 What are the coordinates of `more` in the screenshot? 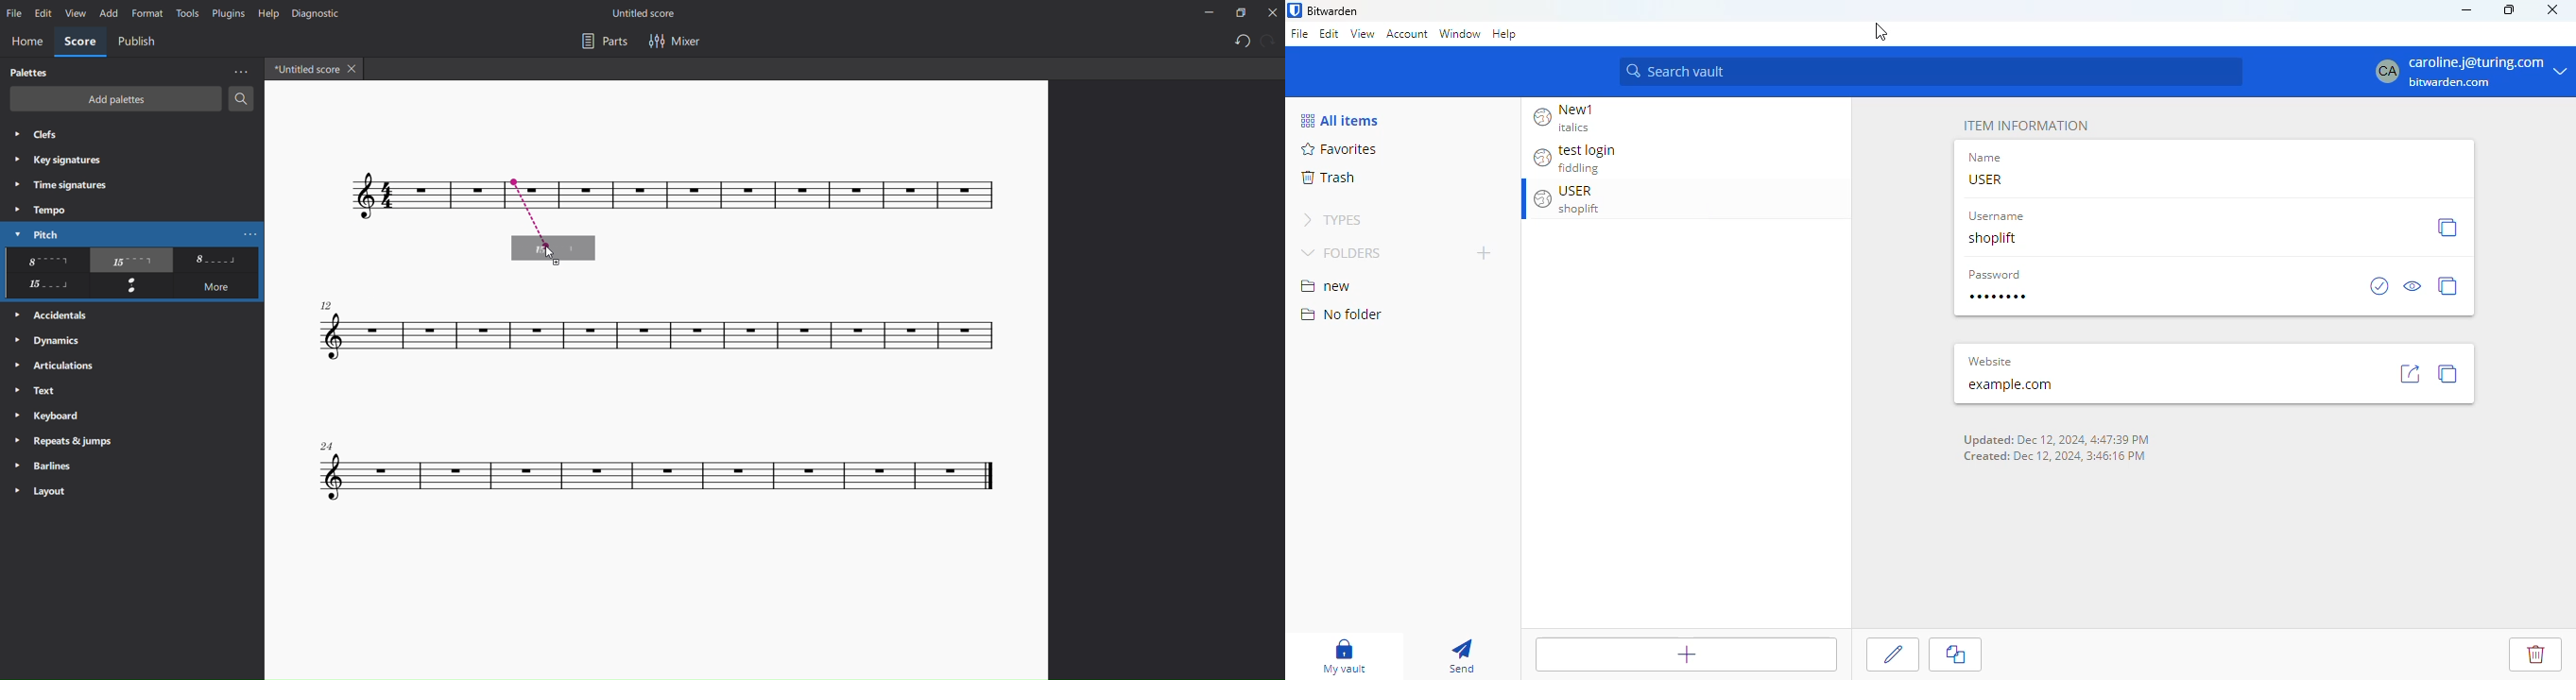 It's located at (218, 288).